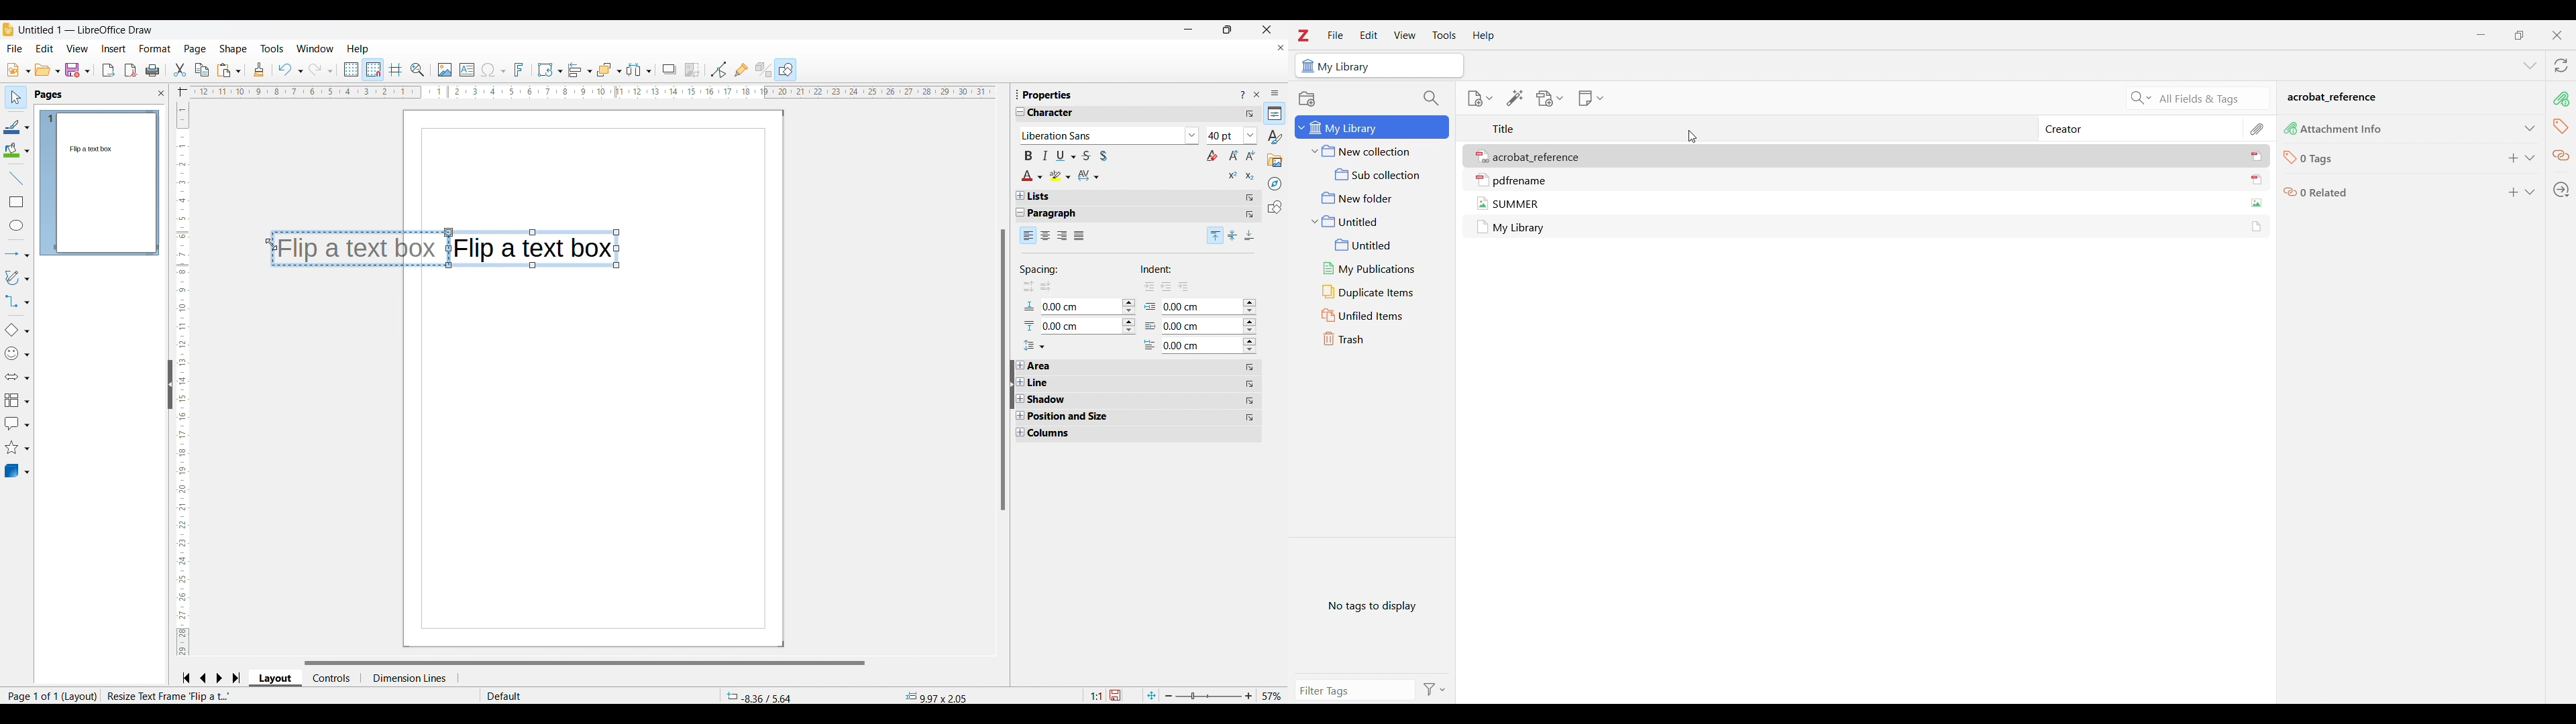 This screenshot has height=728, width=2576. I want to click on Attachment column, so click(2258, 128).